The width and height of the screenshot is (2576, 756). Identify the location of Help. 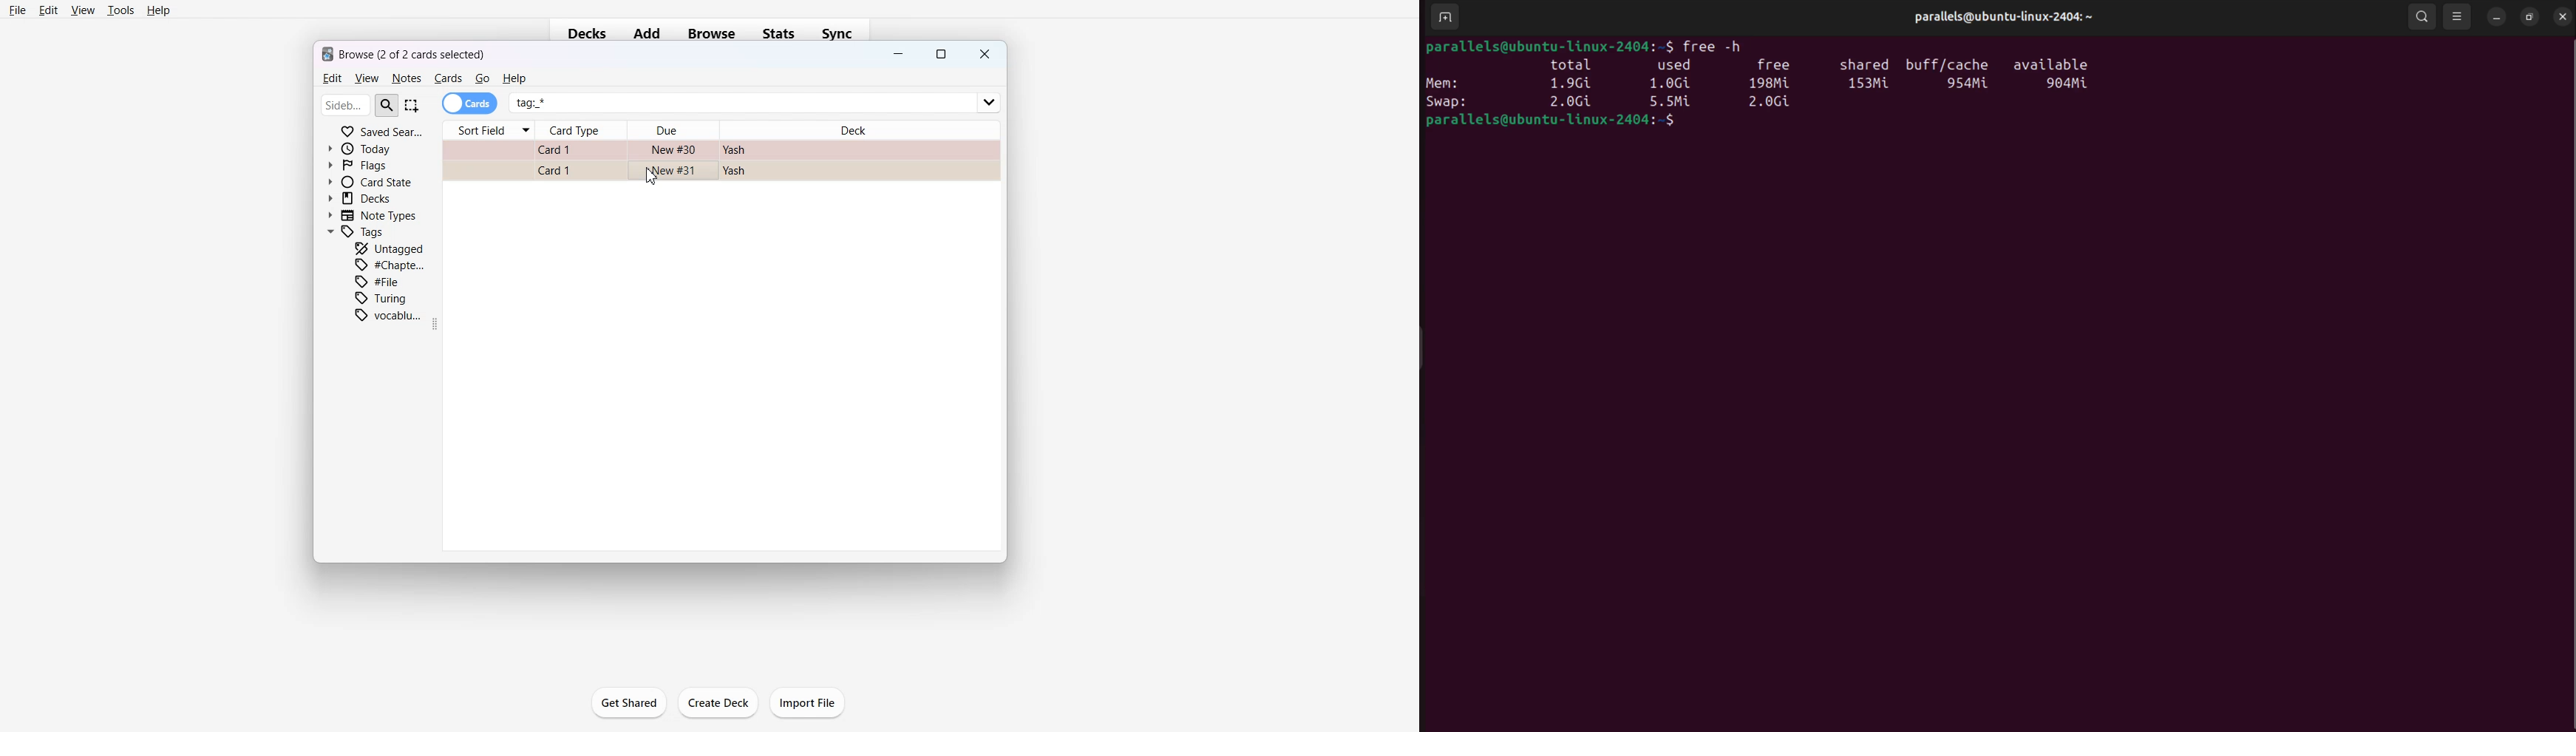
(159, 11).